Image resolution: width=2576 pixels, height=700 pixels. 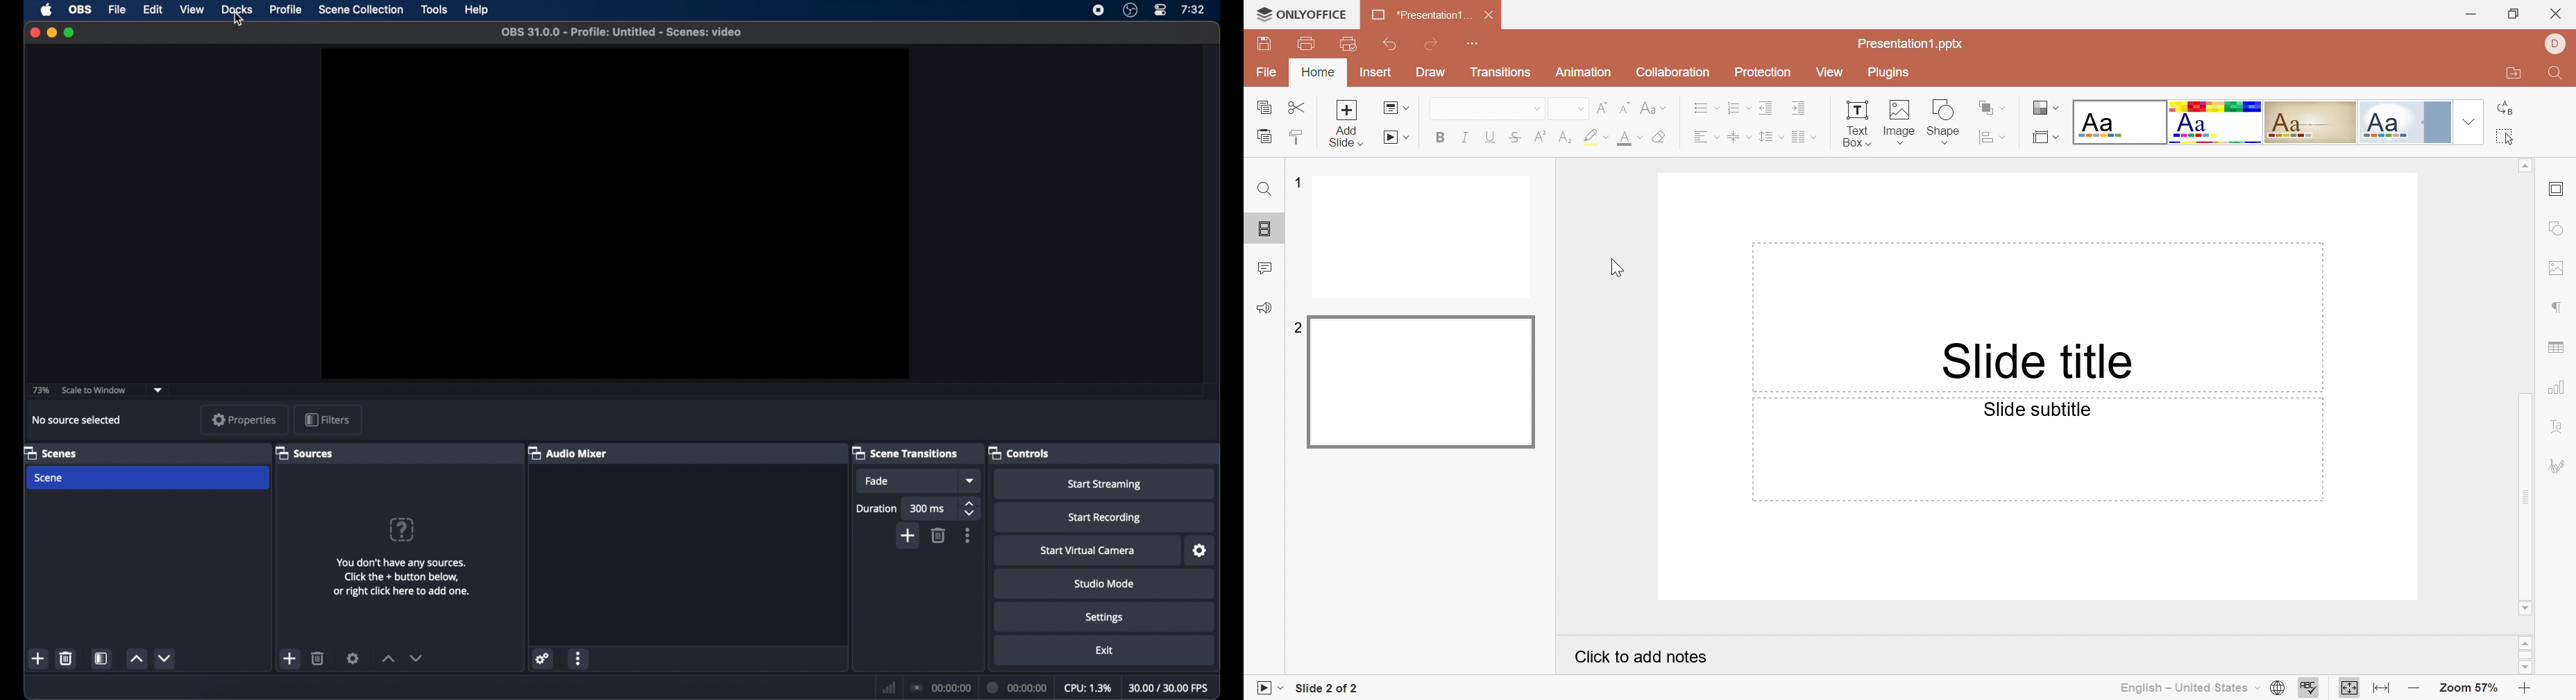 What do you see at coordinates (1734, 138) in the screenshot?
I see `Align Text to Middle` at bounding box center [1734, 138].